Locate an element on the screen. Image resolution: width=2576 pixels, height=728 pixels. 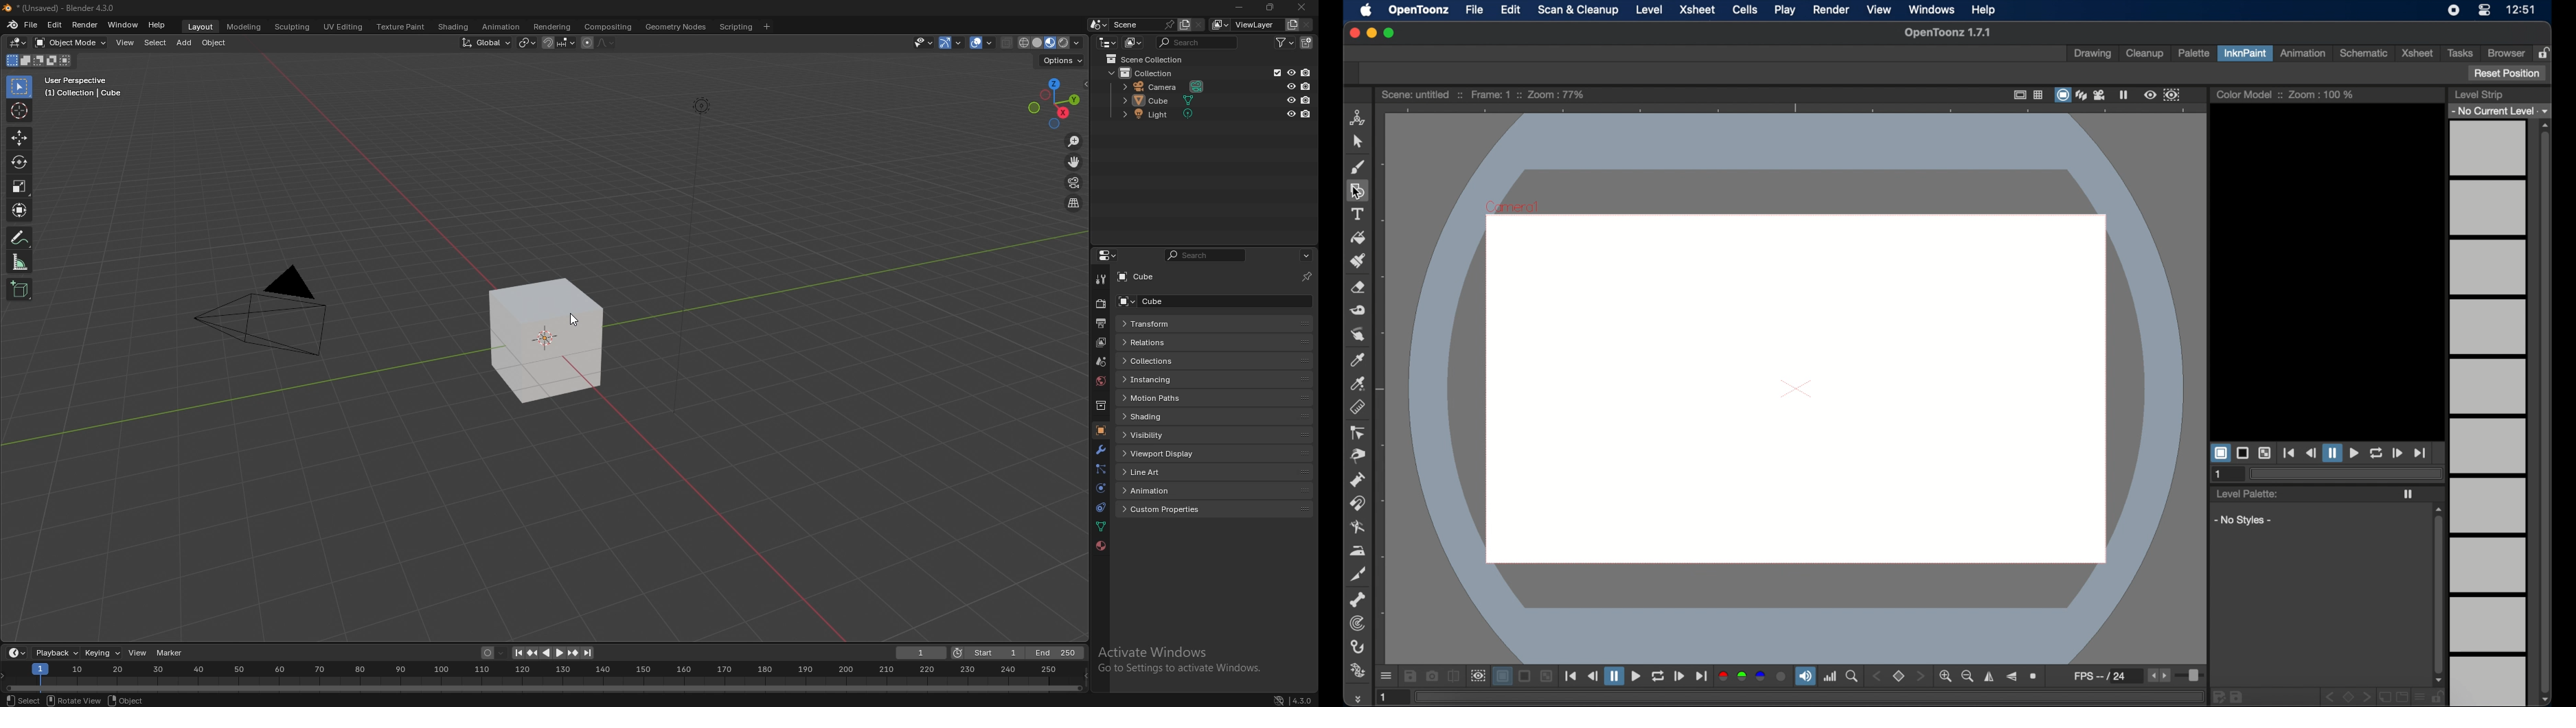
window is located at coordinates (123, 25).